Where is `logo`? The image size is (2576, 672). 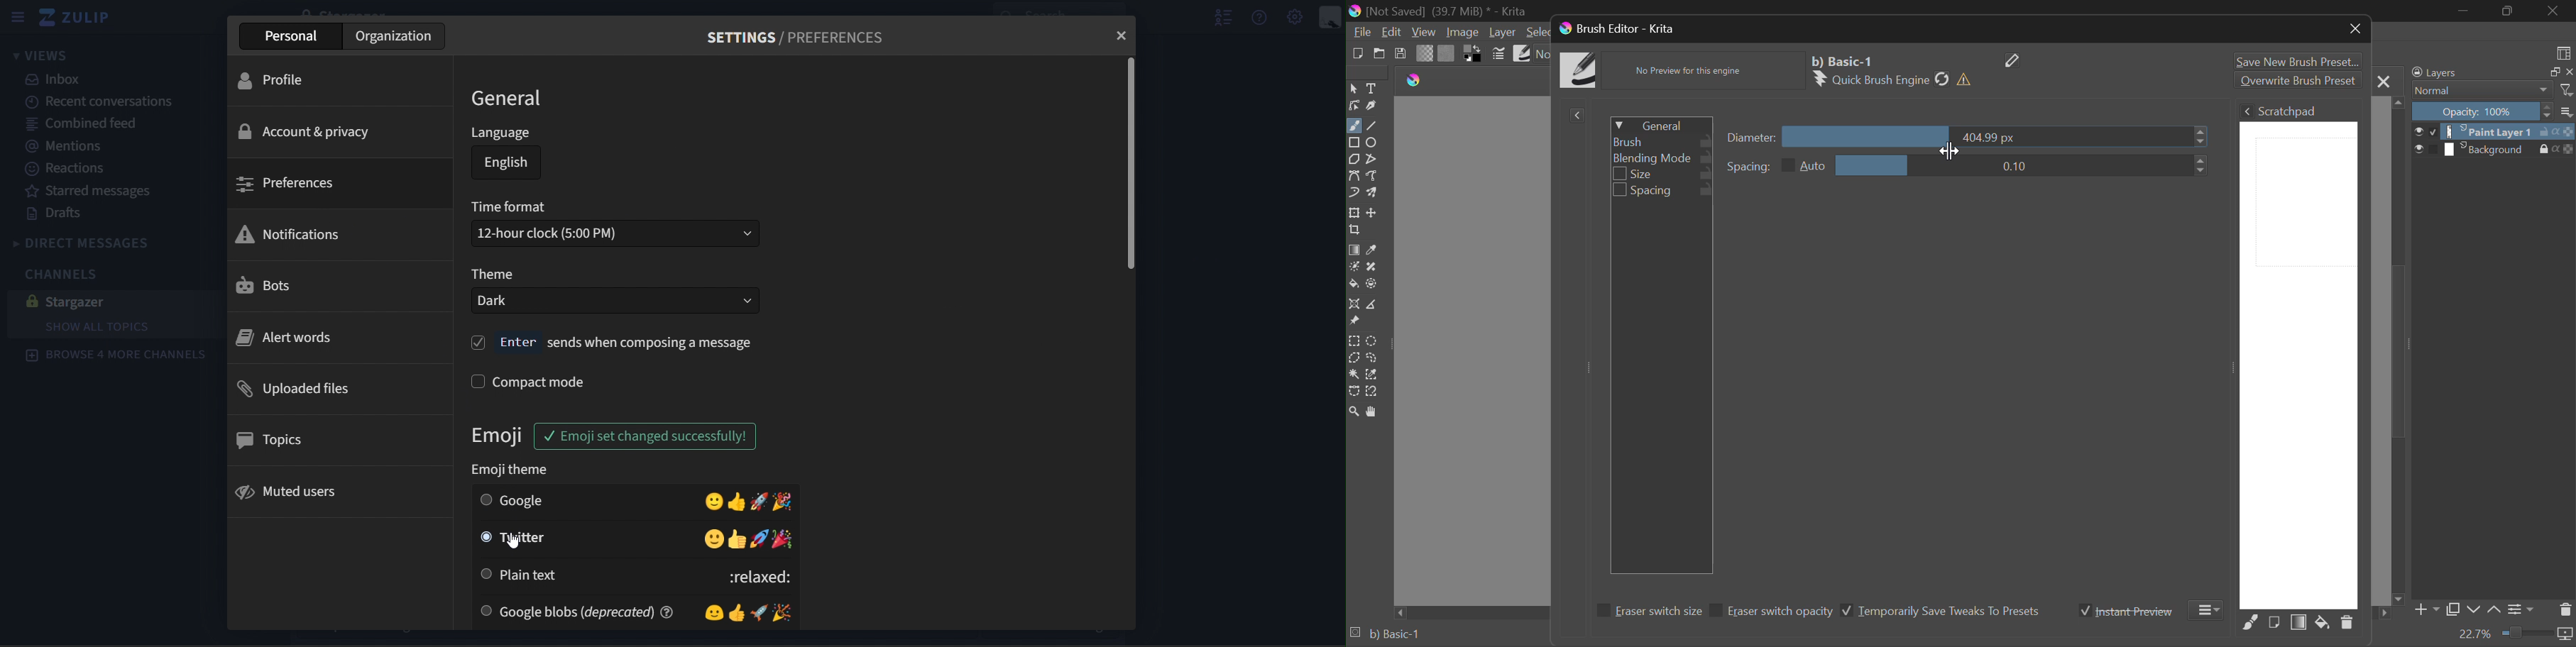
logo is located at coordinates (1418, 80).